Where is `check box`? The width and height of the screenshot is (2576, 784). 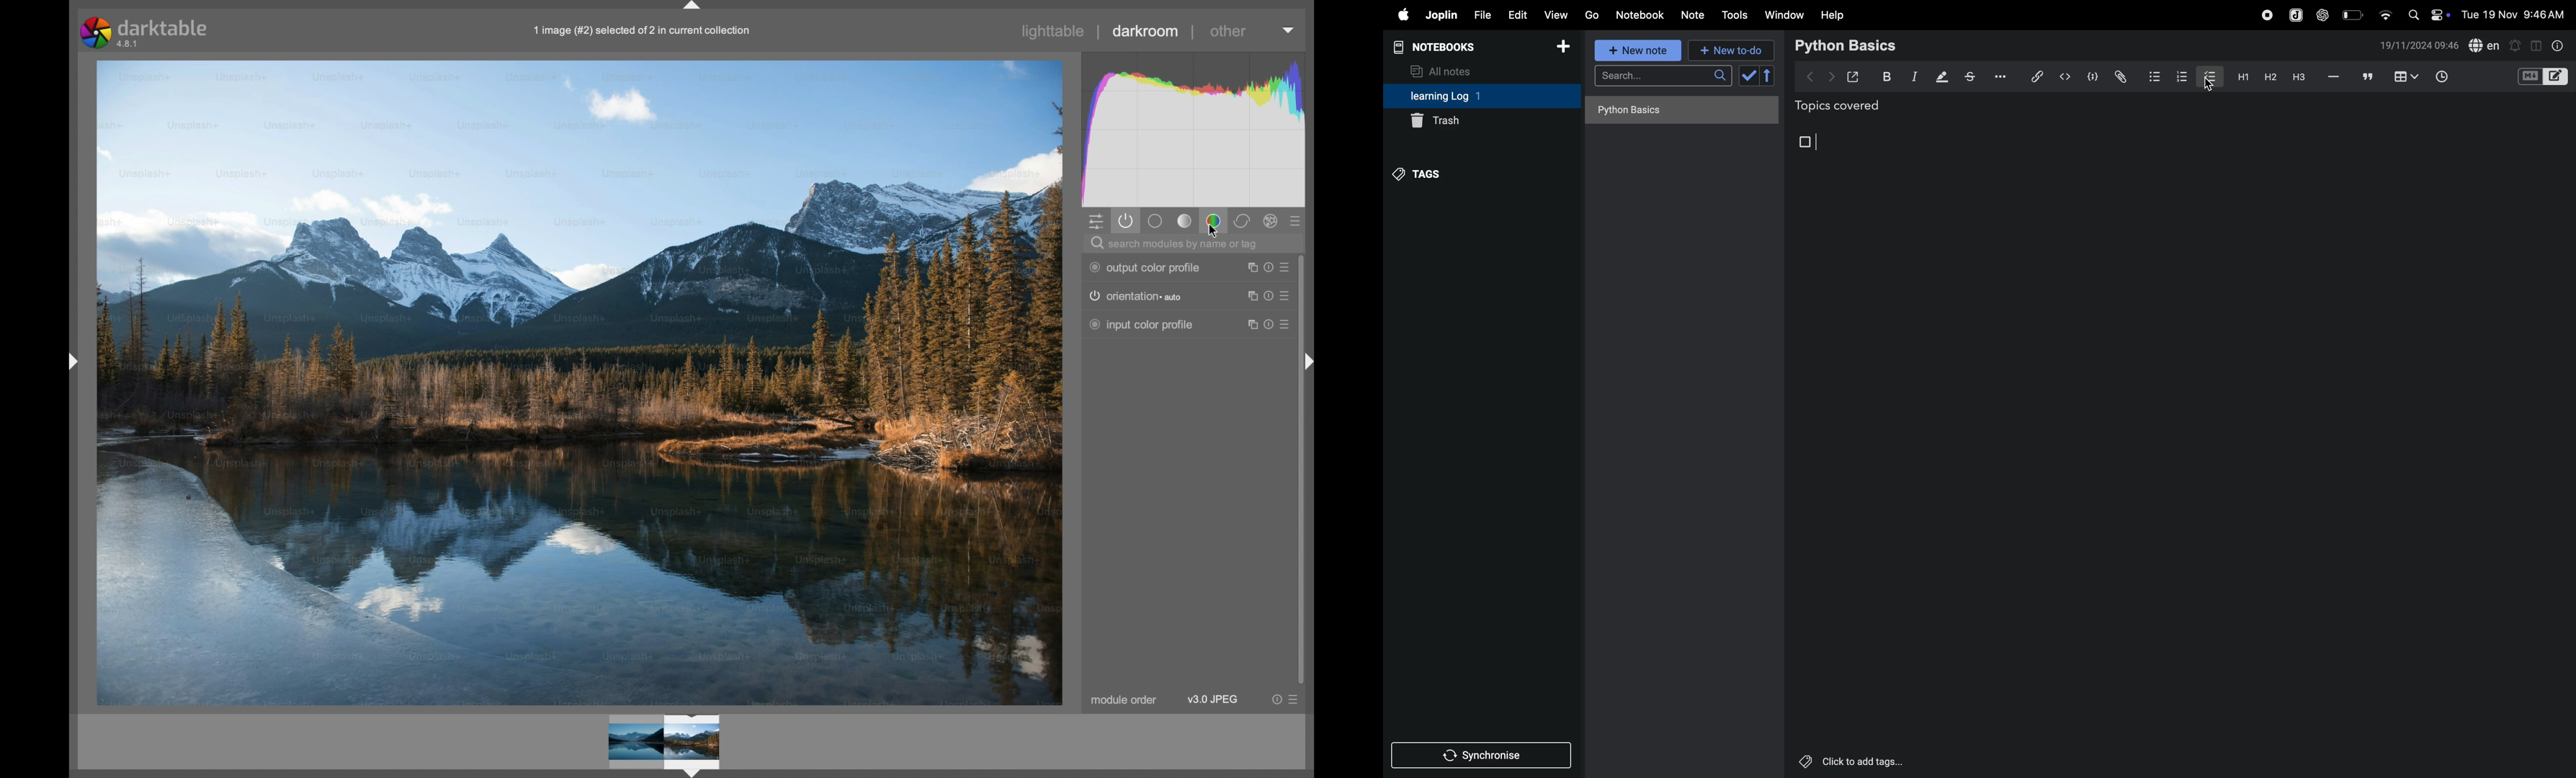
check box is located at coordinates (1759, 76).